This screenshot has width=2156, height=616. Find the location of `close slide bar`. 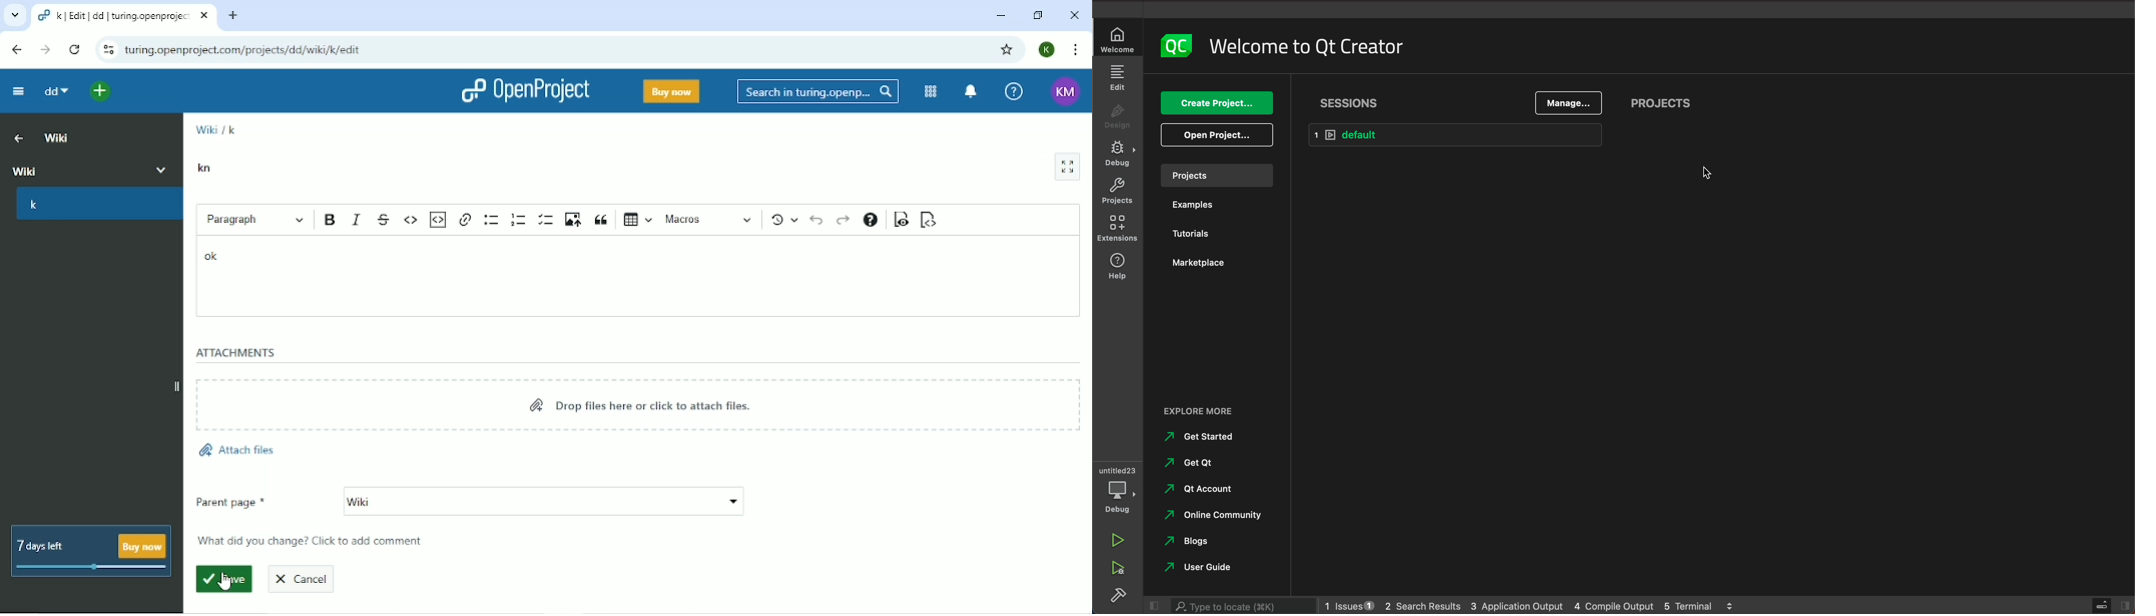

close slide bar is located at coordinates (2107, 605).